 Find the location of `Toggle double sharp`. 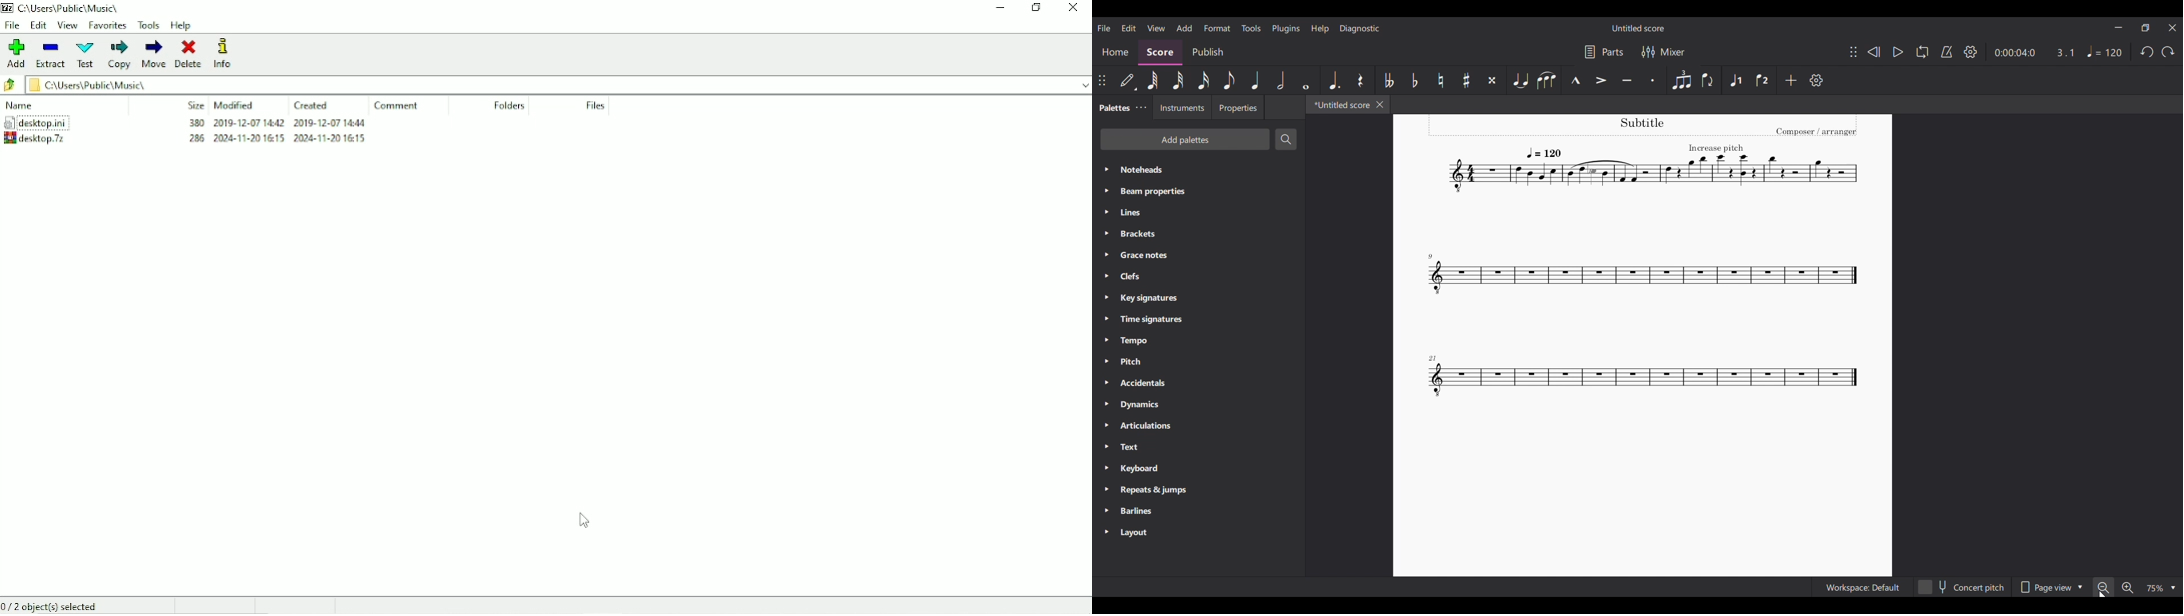

Toggle double sharp is located at coordinates (1492, 80).